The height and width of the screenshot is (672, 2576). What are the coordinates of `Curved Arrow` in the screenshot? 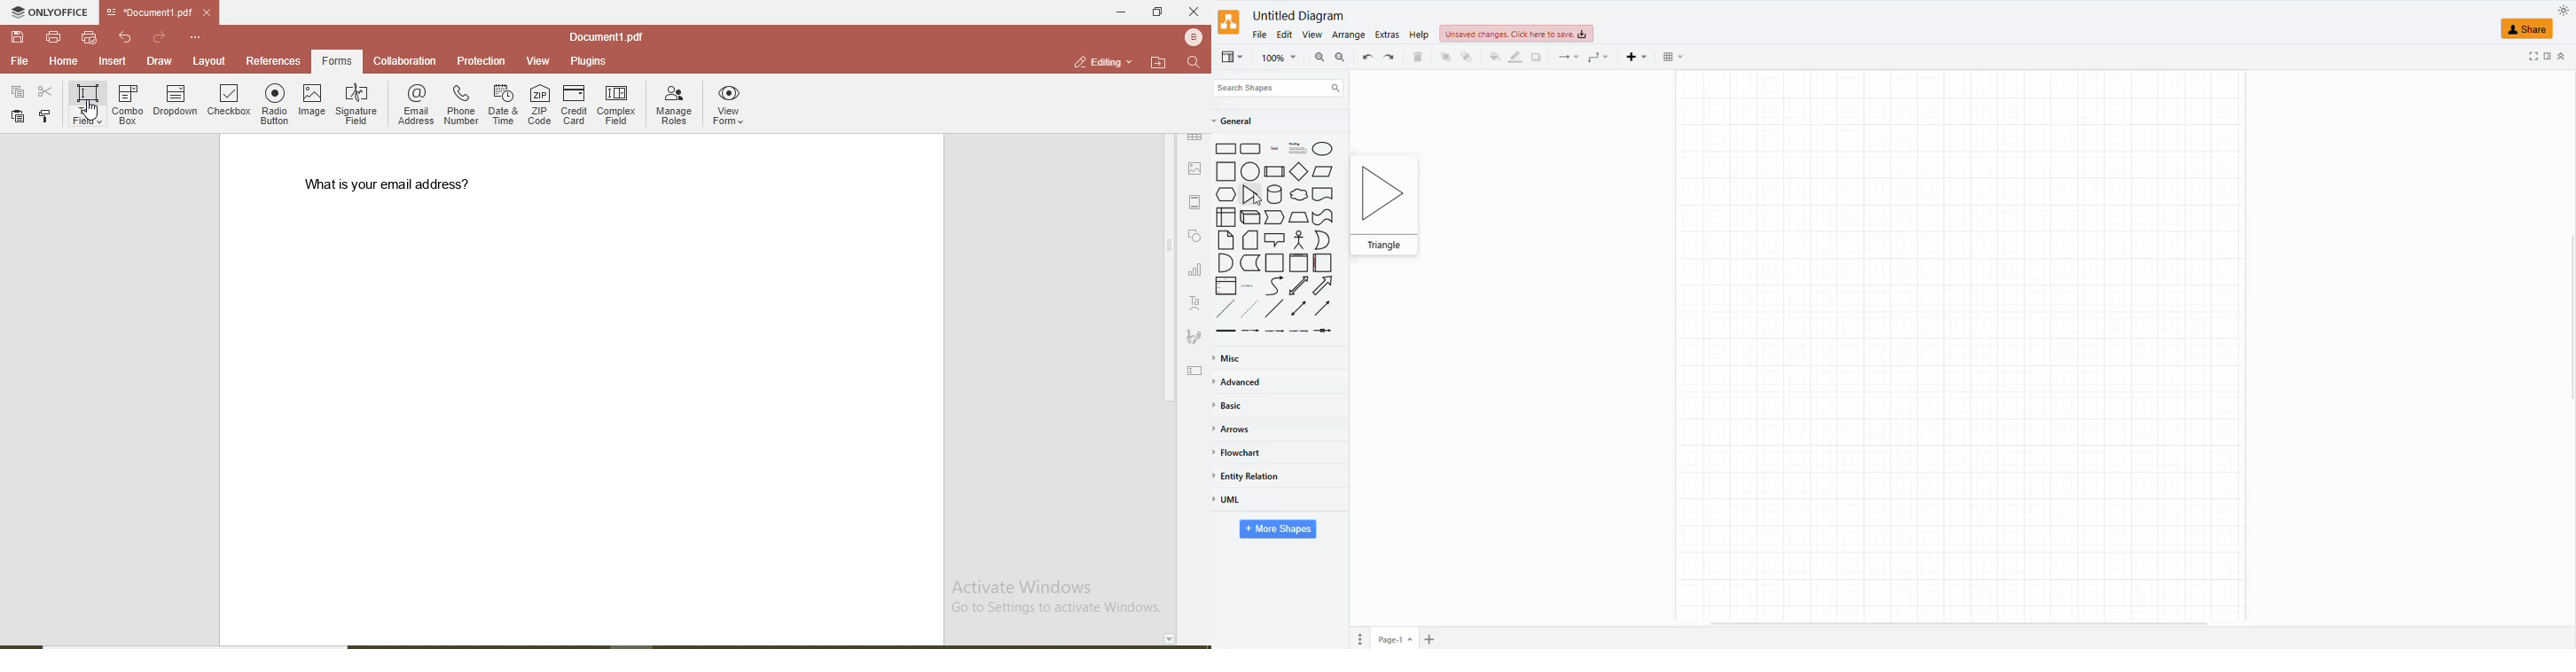 It's located at (1274, 286).